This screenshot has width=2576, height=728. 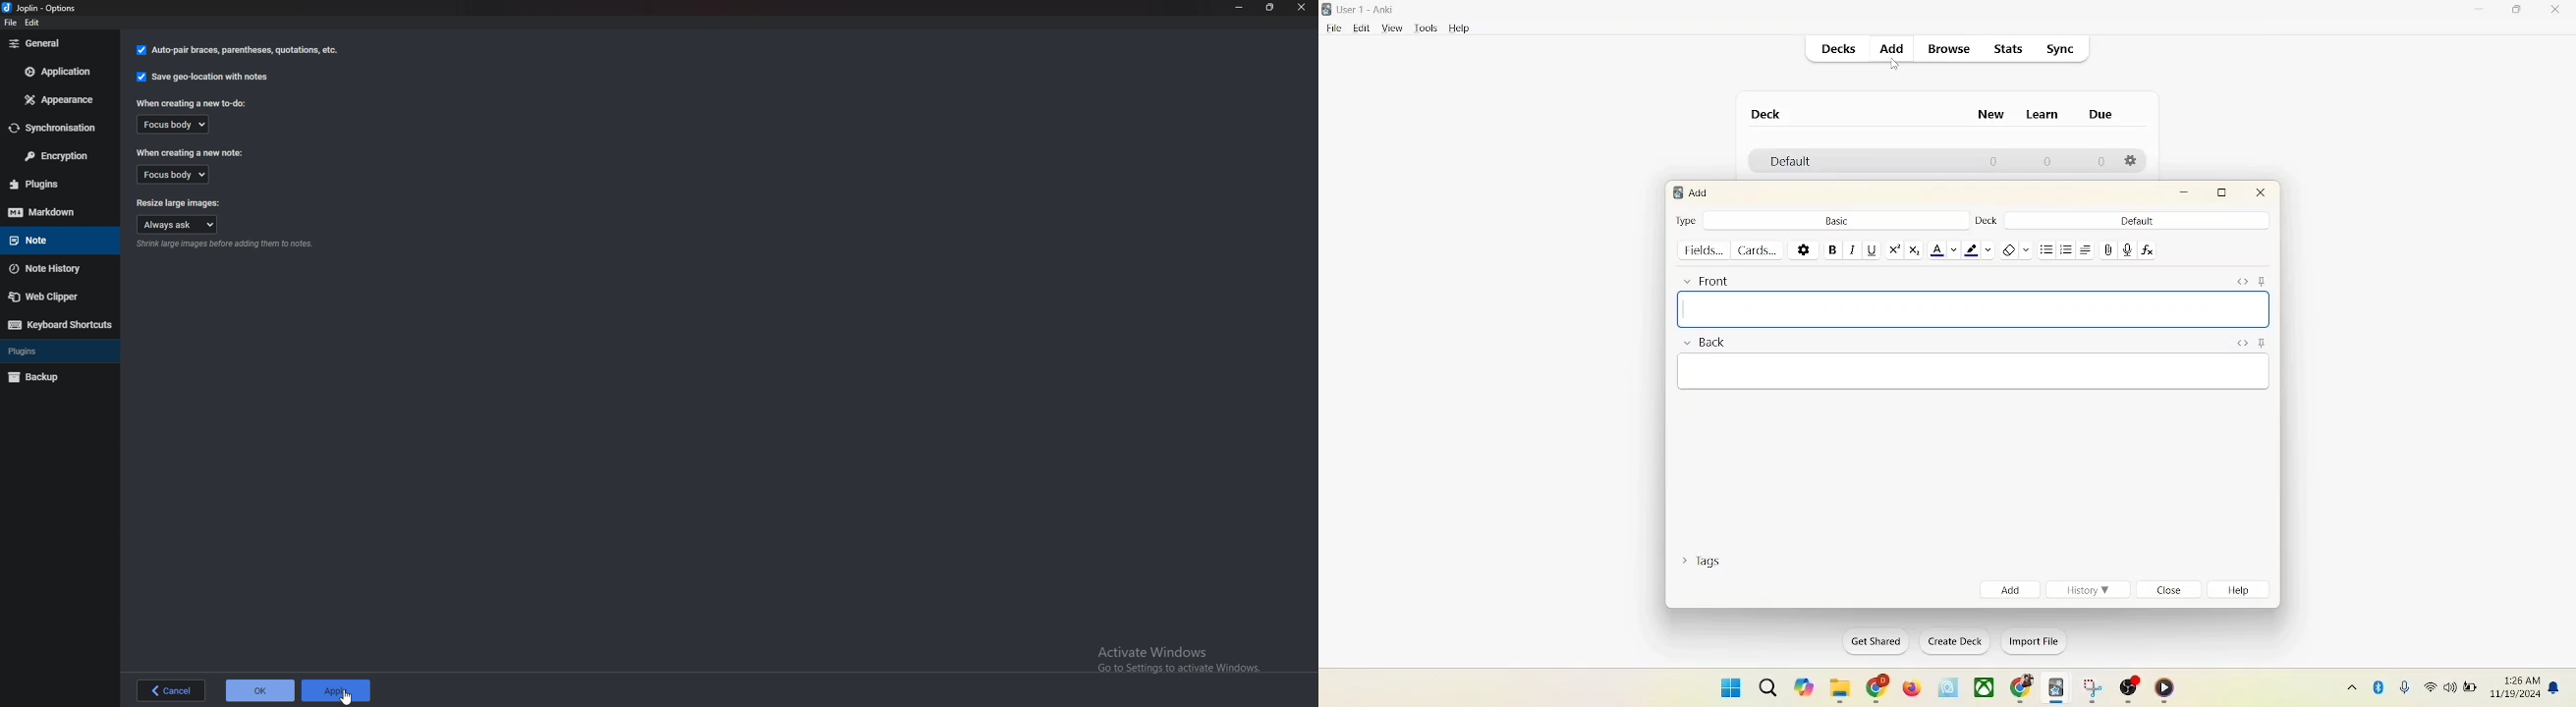 What do you see at coordinates (10, 24) in the screenshot?
I see `file` at bounding box center [10, 24].